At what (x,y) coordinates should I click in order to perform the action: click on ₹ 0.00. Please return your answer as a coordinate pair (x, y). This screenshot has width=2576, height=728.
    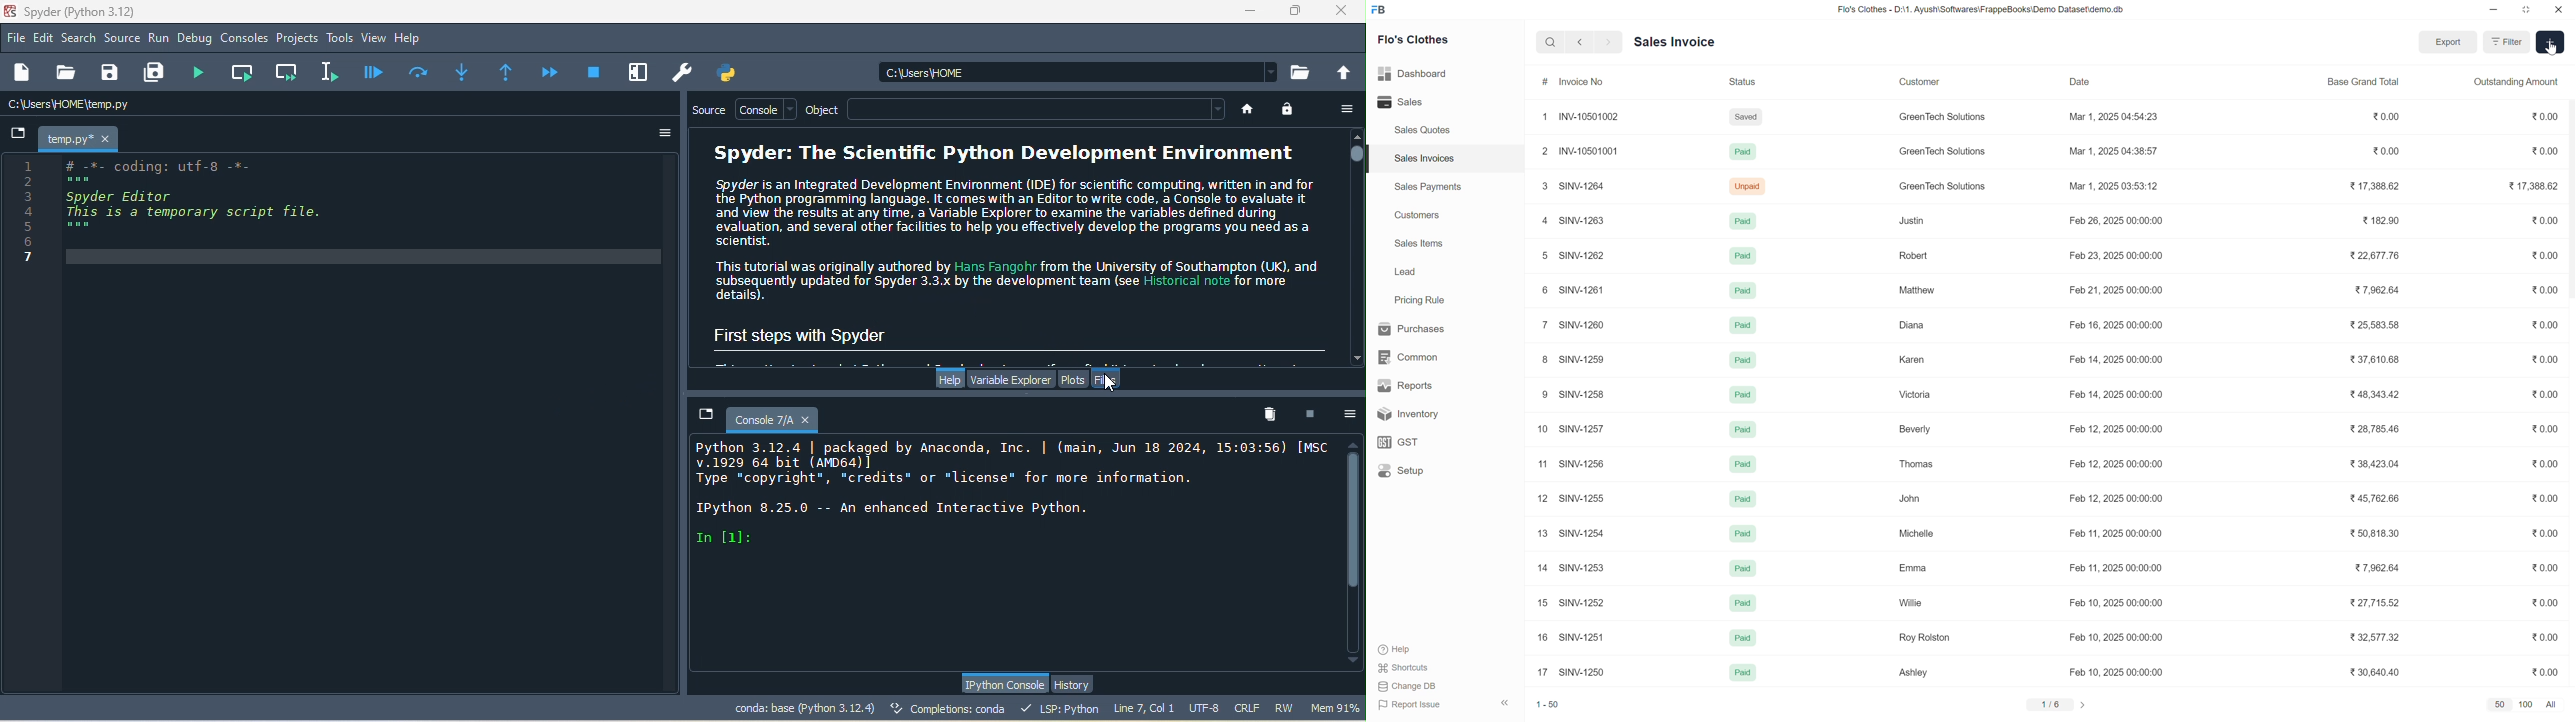
    Looking at the image, I should click on (2544, 325).